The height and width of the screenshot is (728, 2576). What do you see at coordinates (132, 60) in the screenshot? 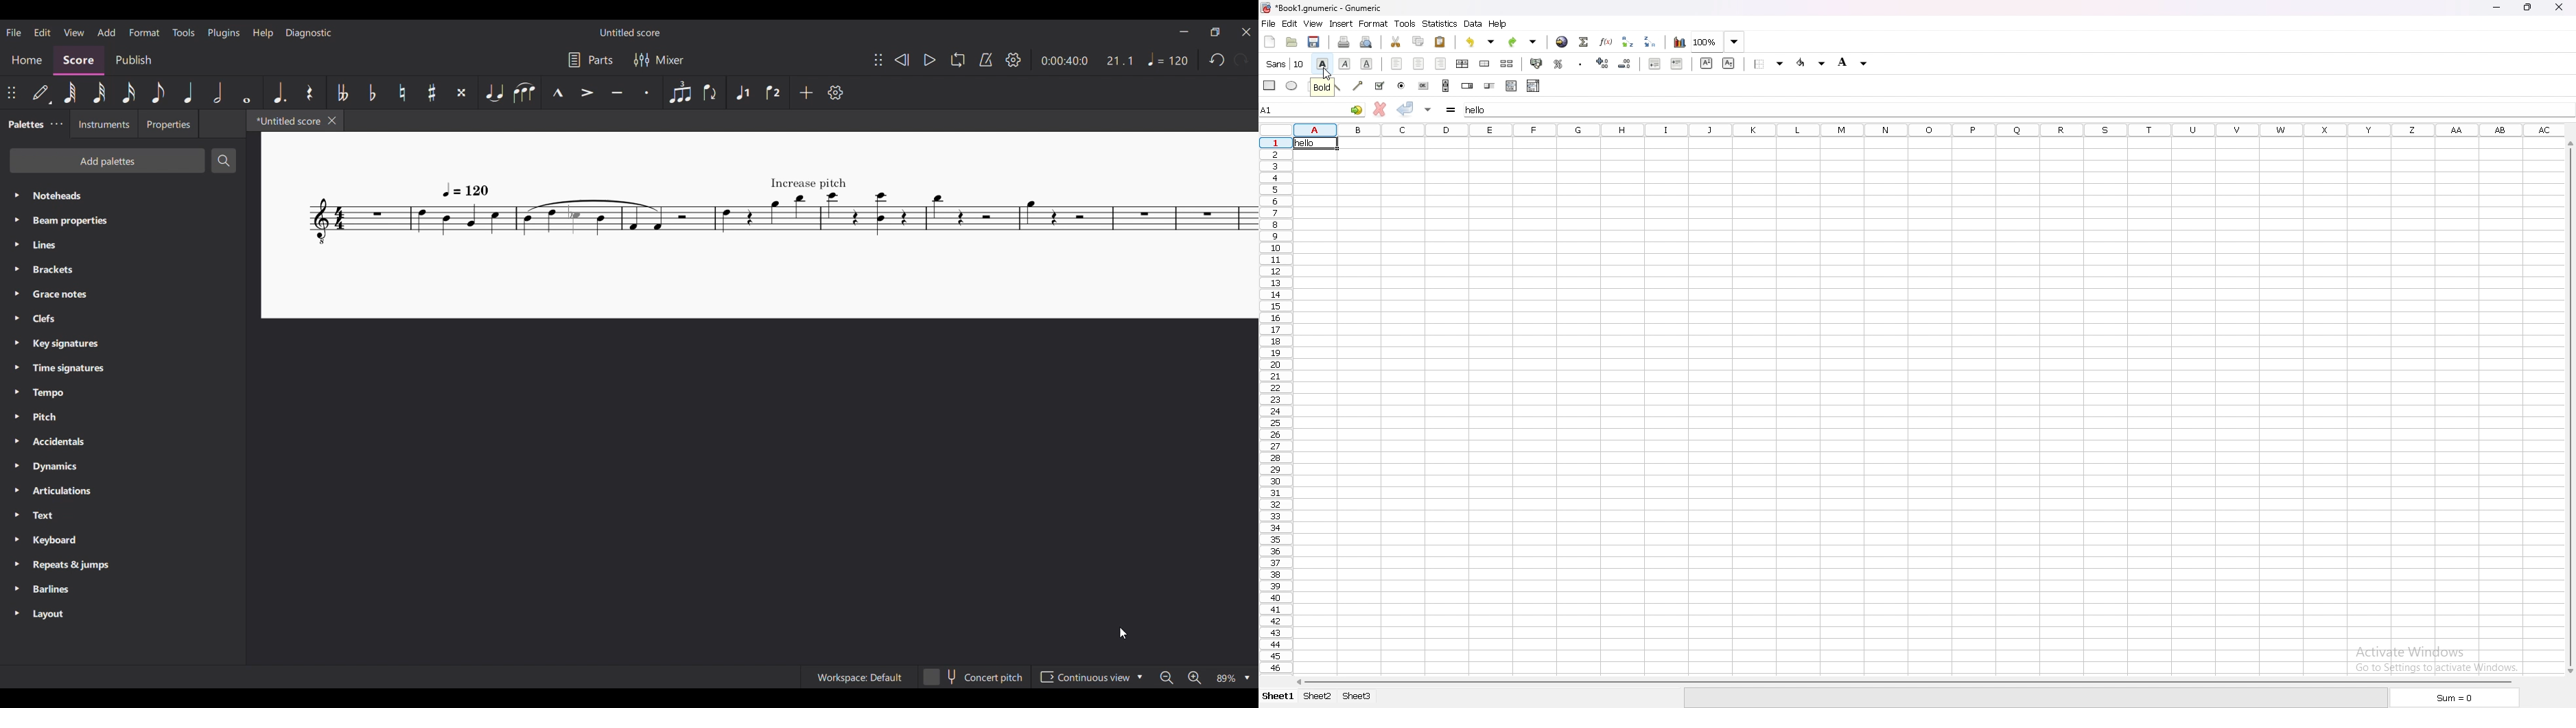
I see `Publish section` at bounding box center [132, 60].